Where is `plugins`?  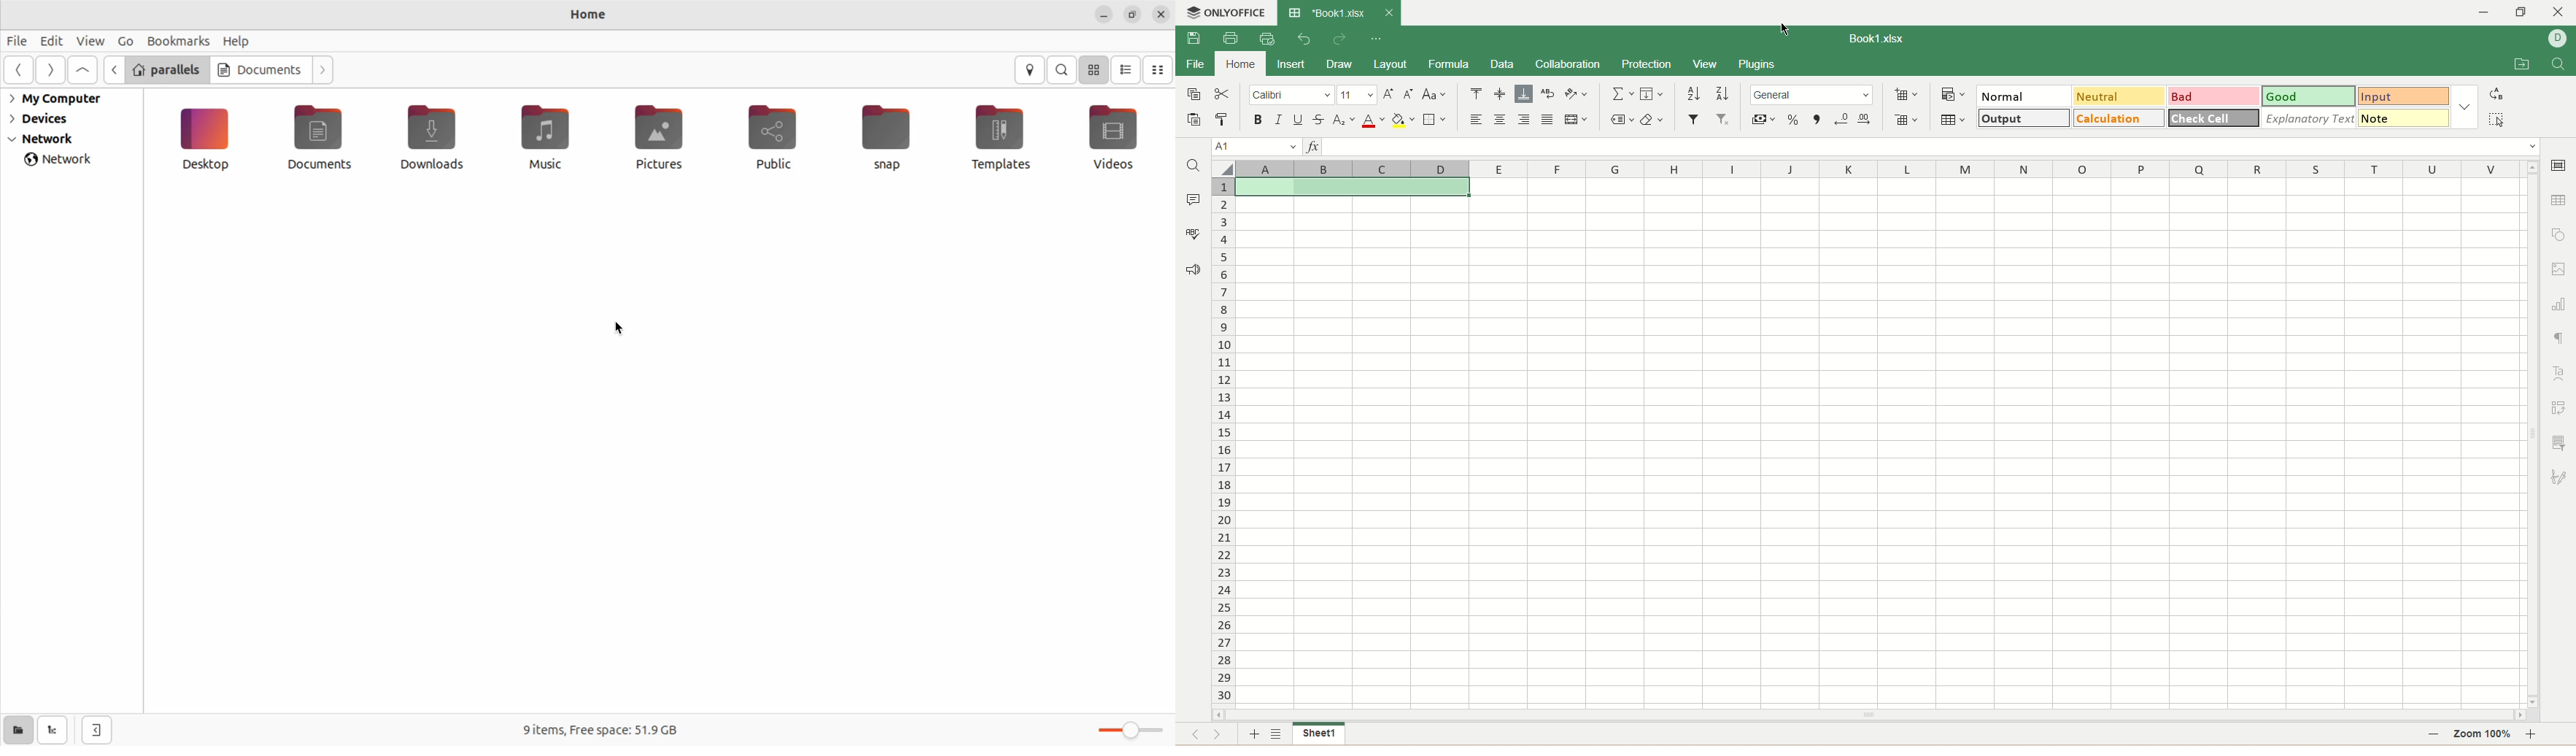
plugins is located at coordinates (1756, 64).